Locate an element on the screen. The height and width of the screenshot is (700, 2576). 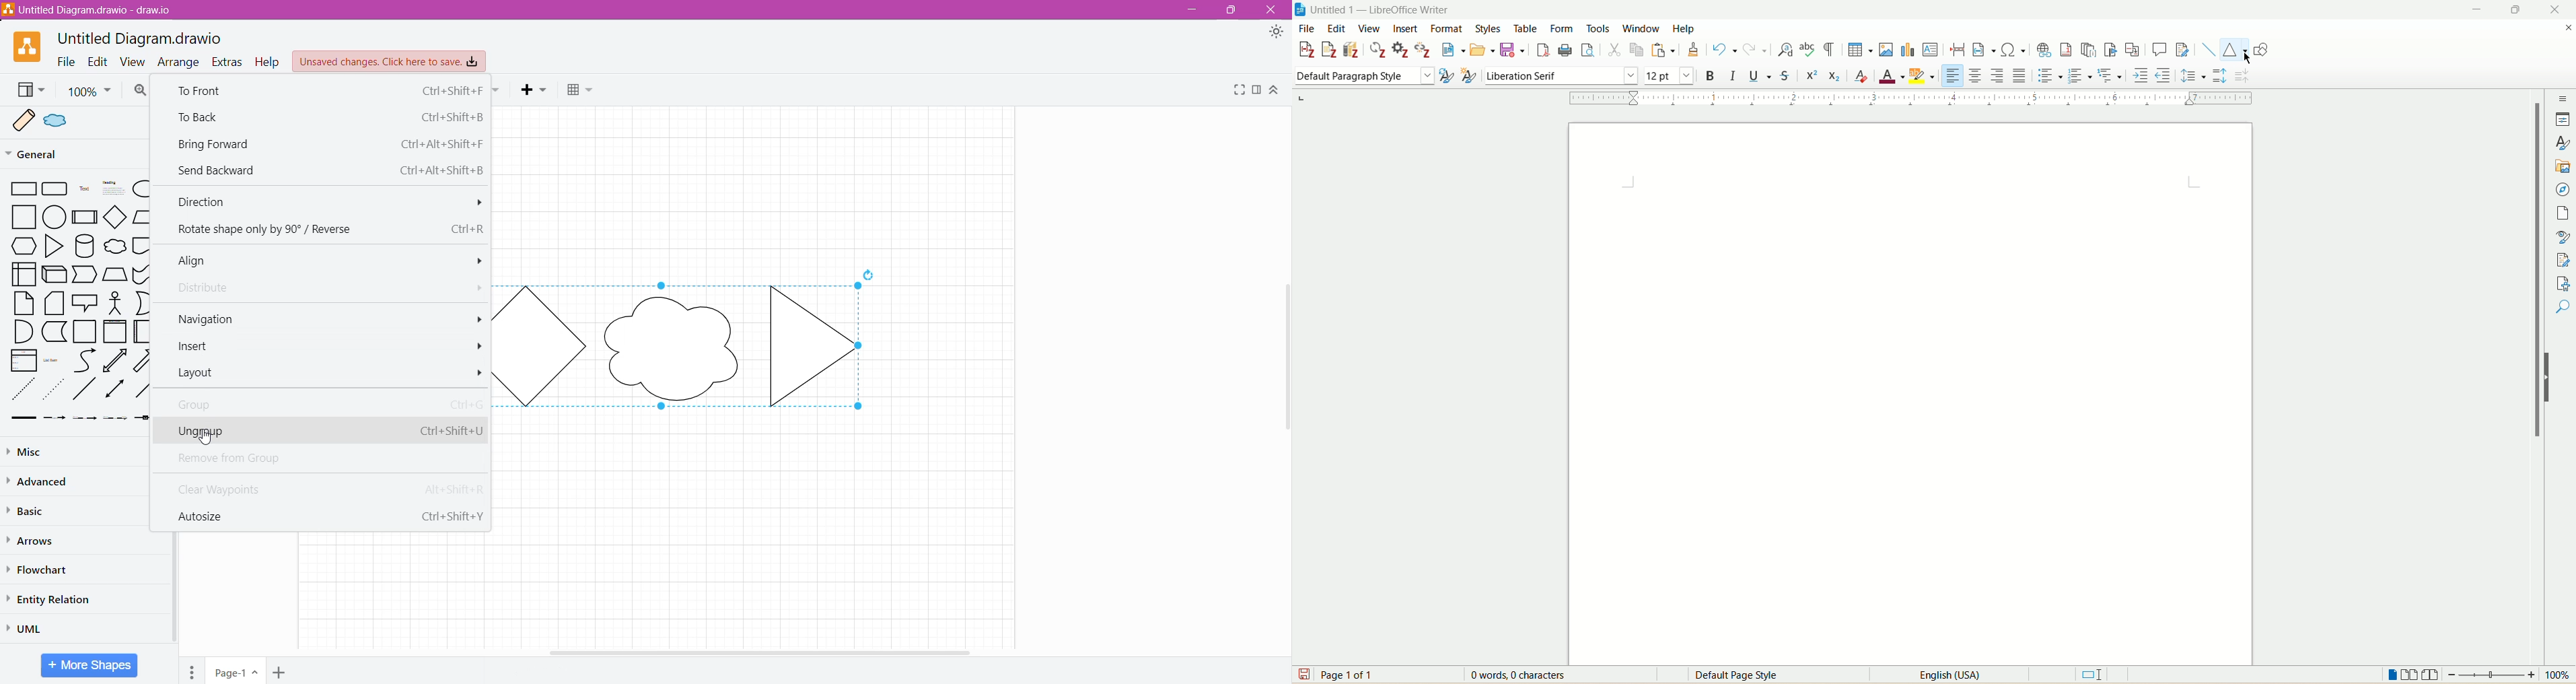
character highlighting is located at coordinates (1923, 74).